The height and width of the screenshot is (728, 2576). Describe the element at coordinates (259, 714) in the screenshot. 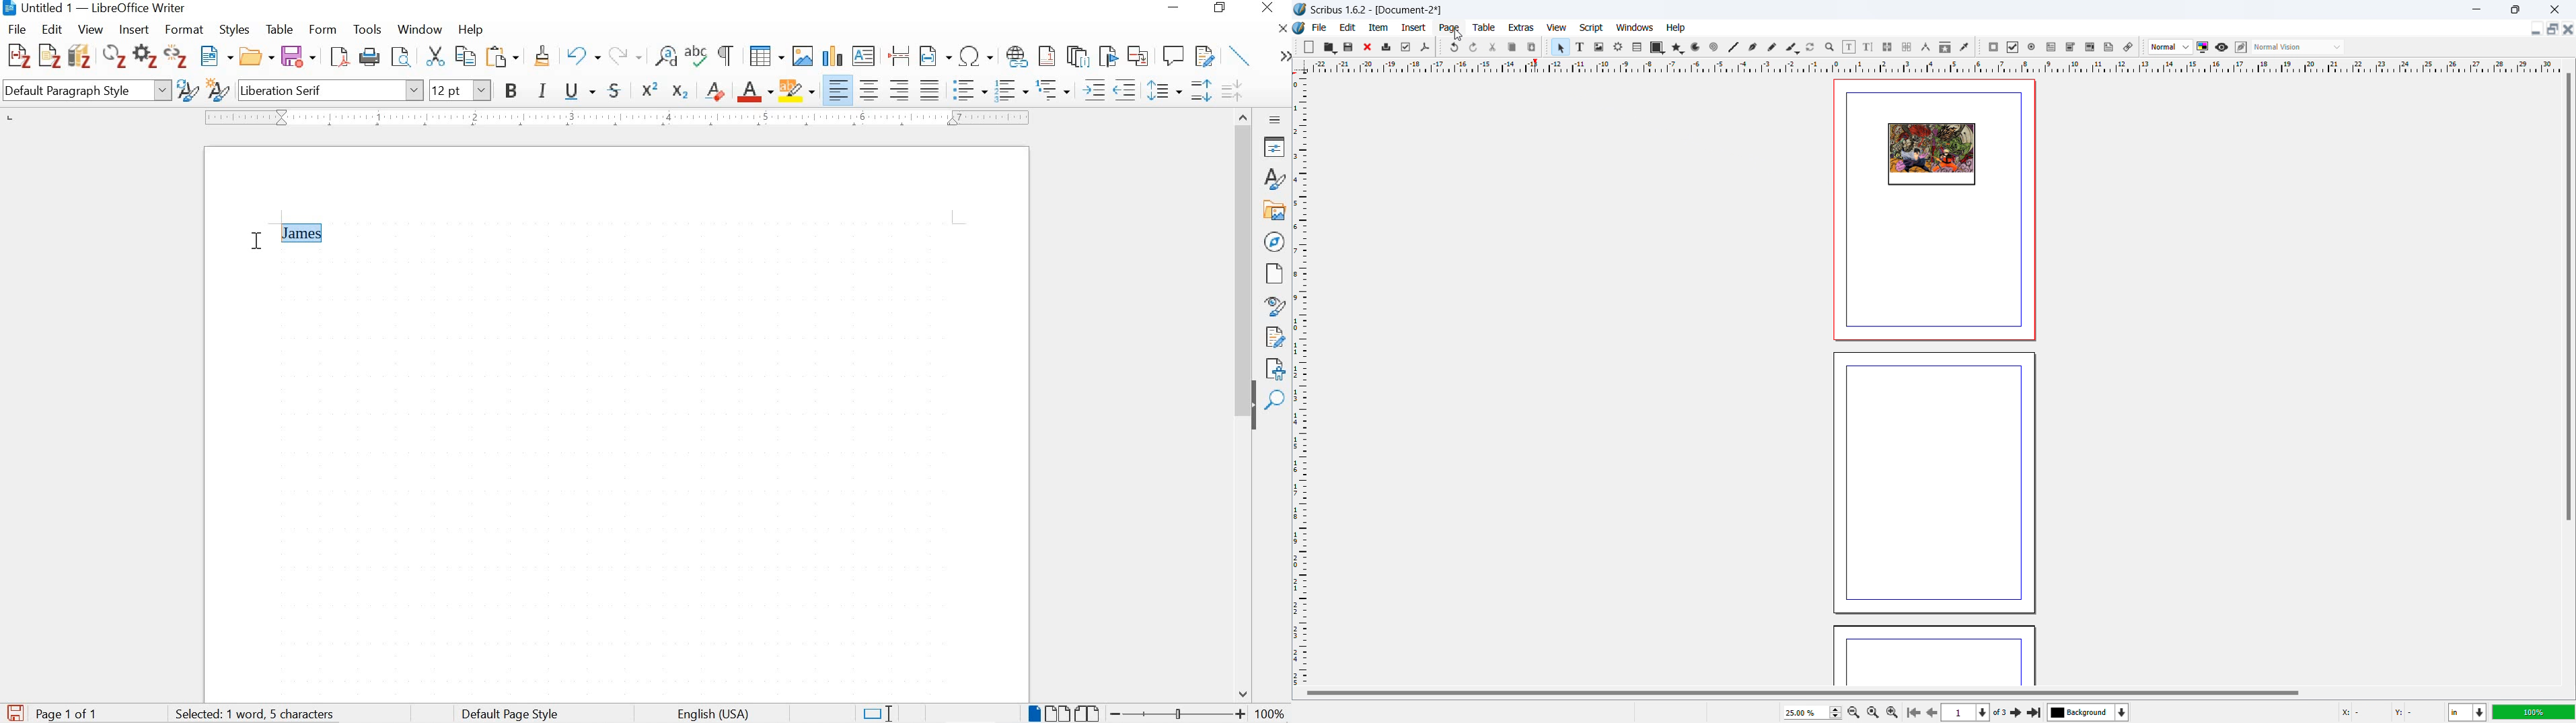

I see `1 word and 5 character` at that location.